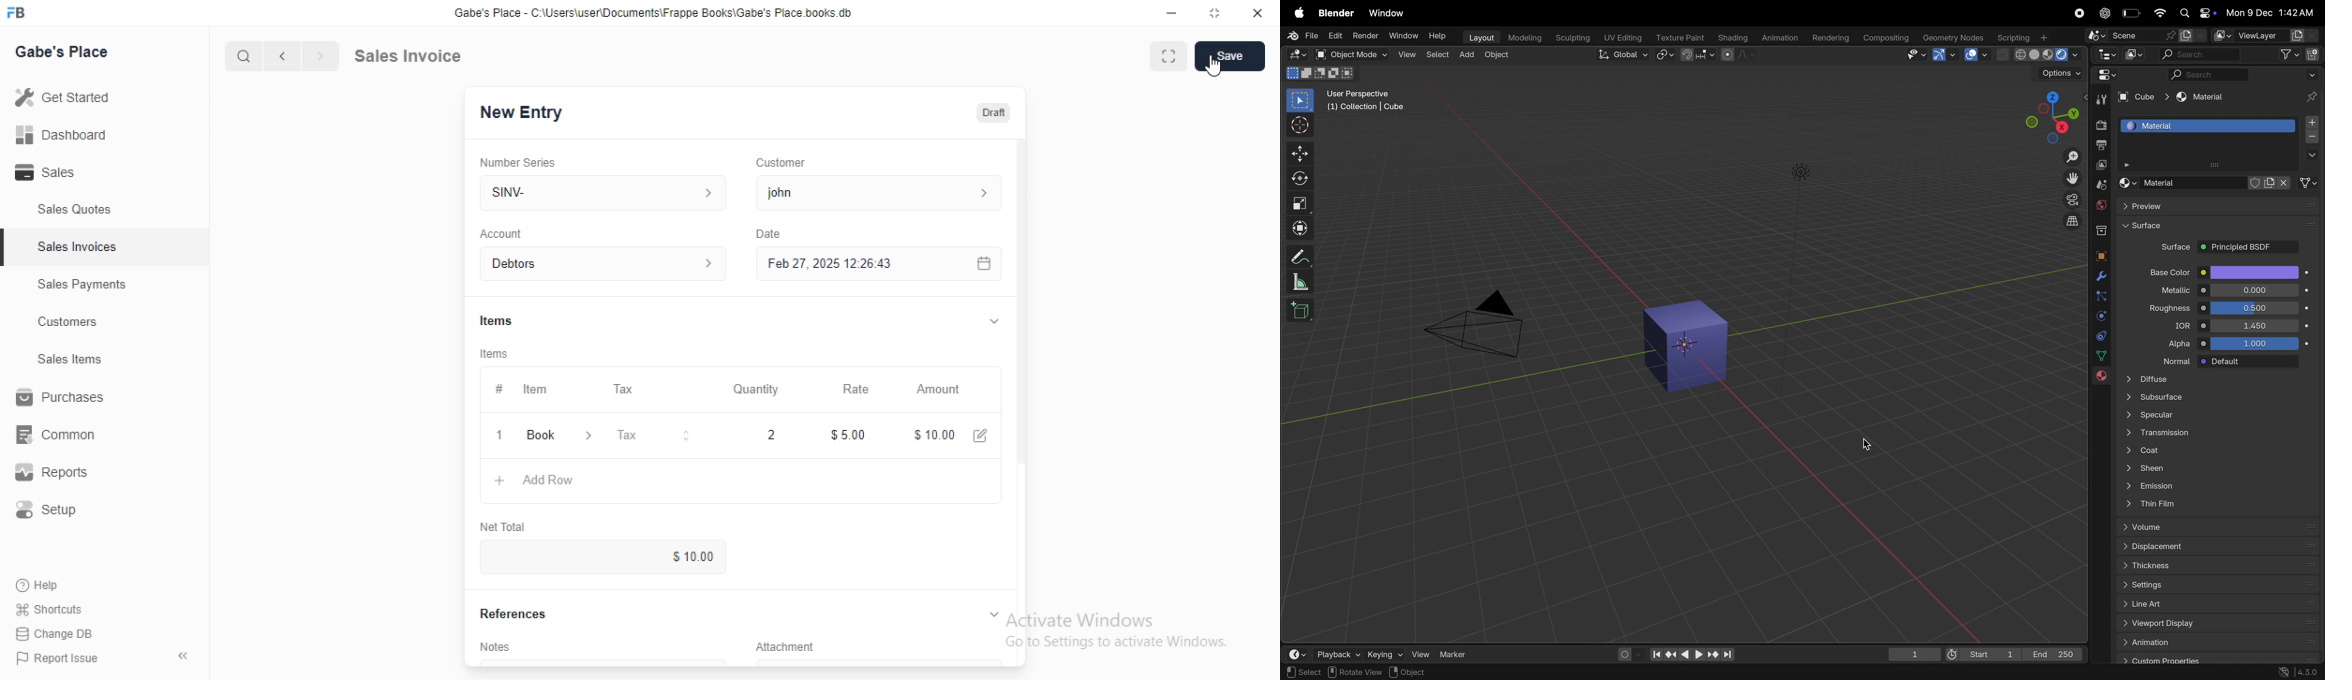 Image resolution: width=2352 pixels, height=700 pixels. I want to click on Sales, so click(48, 171).